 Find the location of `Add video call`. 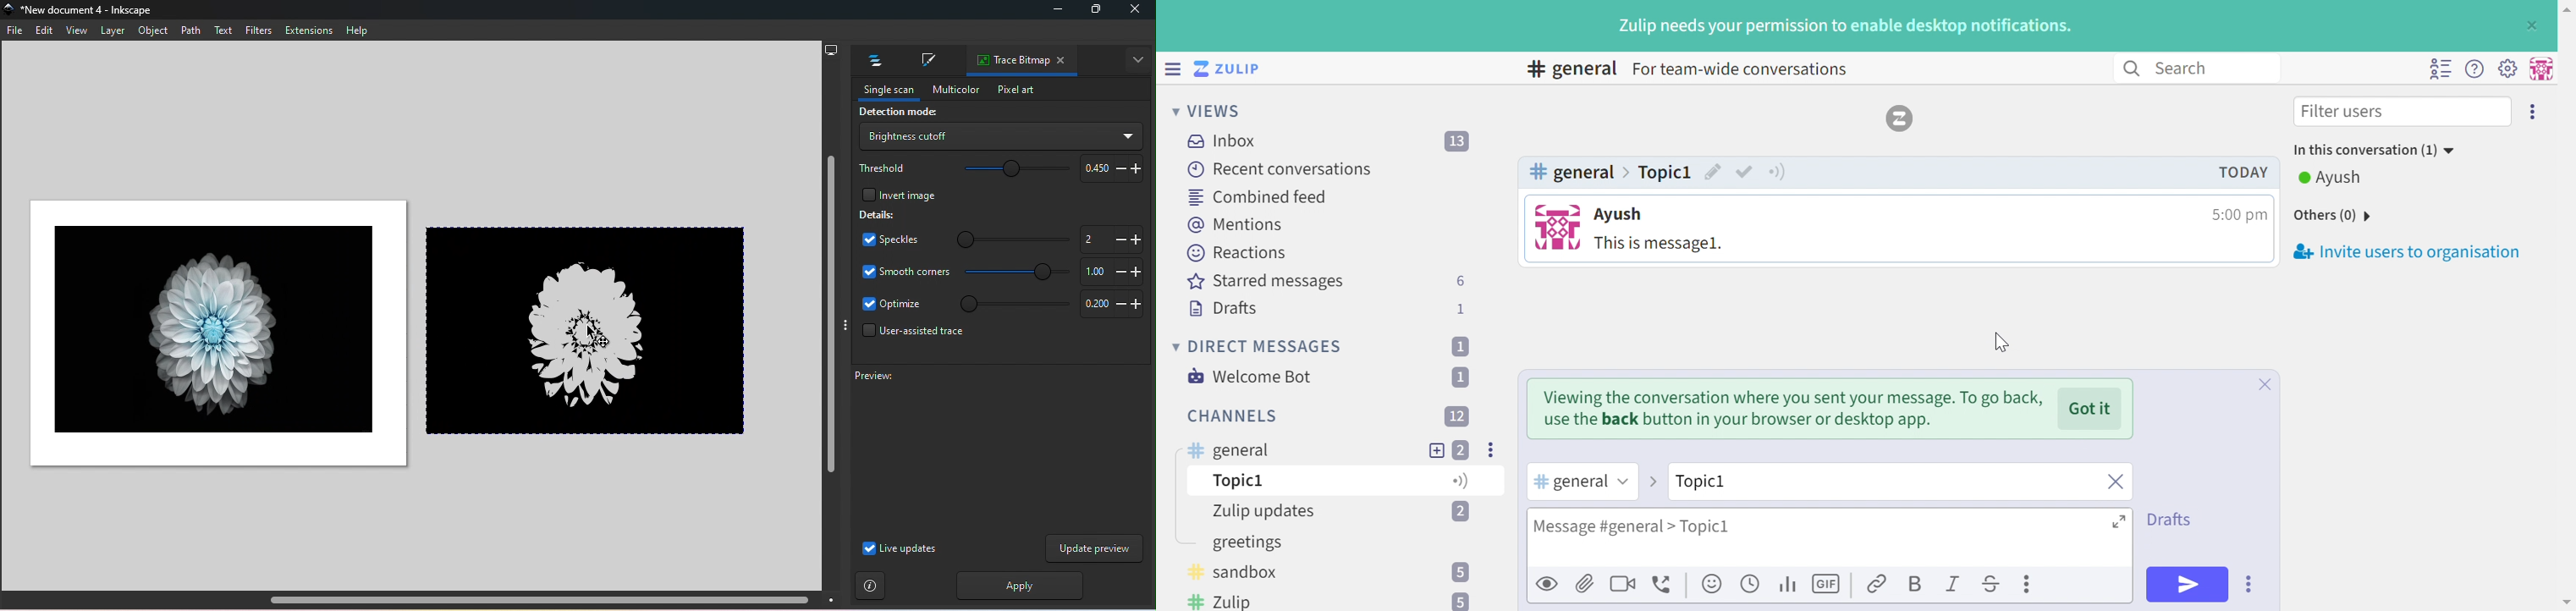

Add video call is located at coordinates (1623, 583).